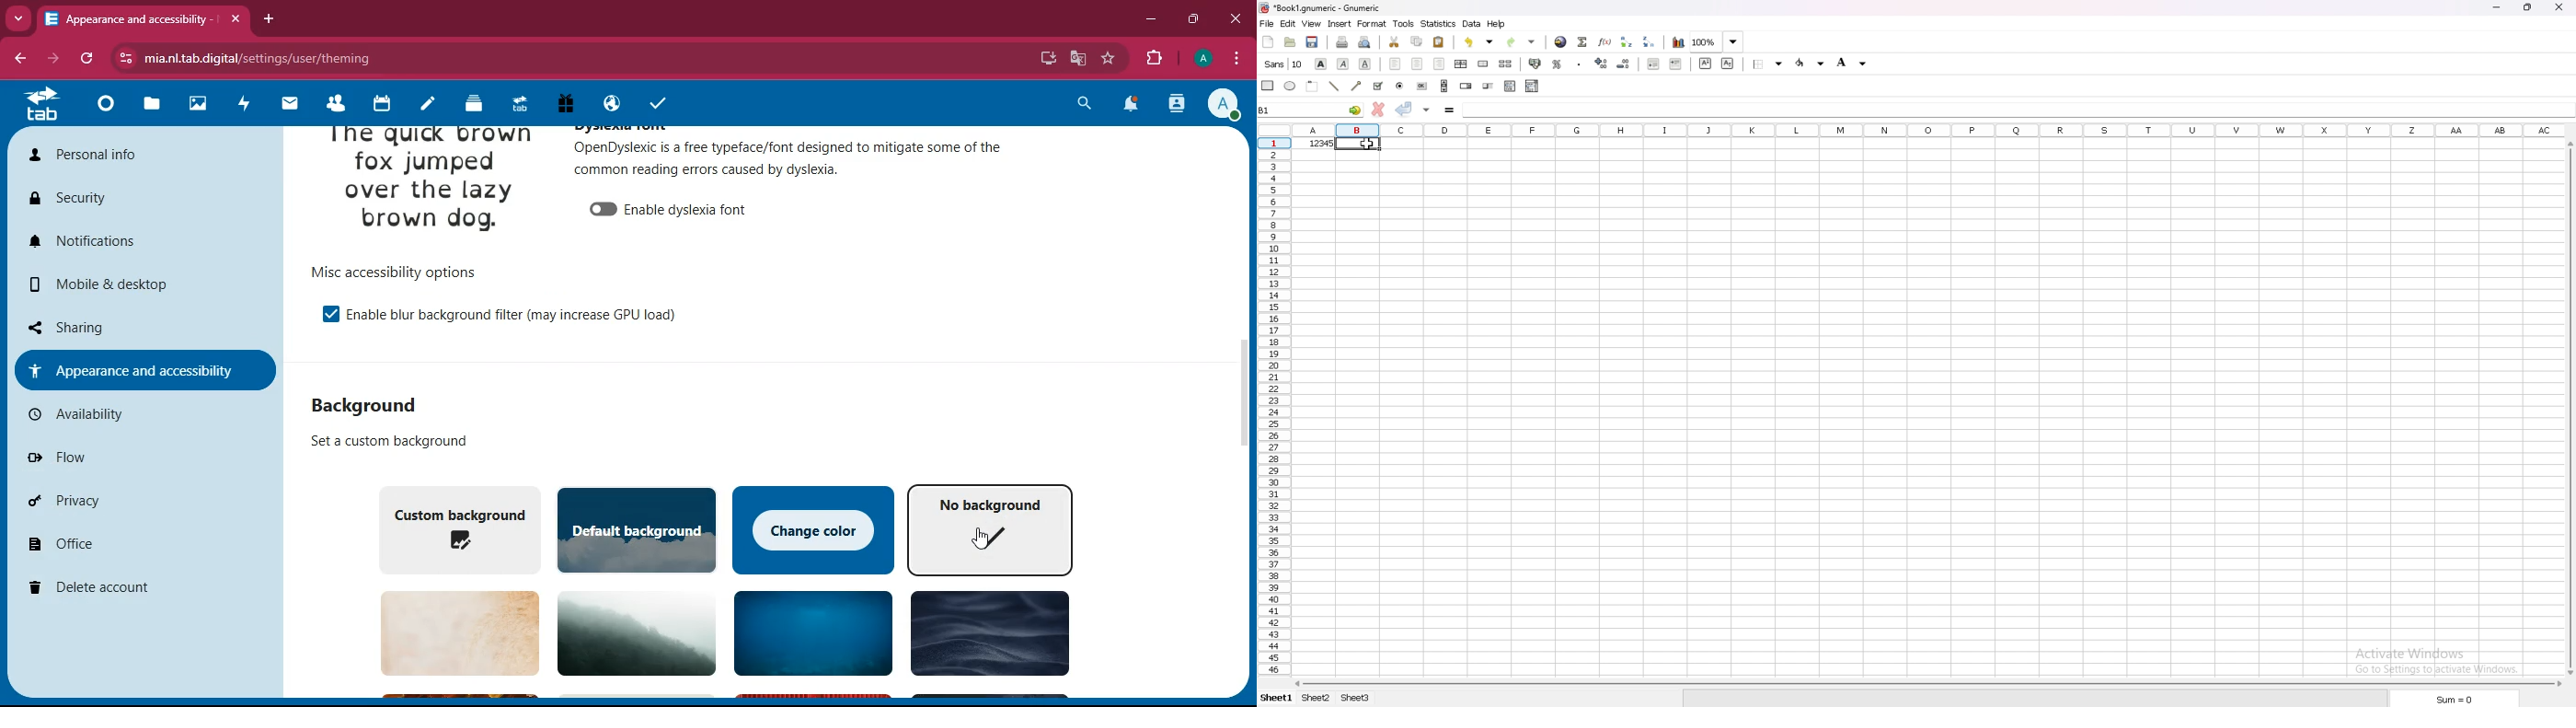  What do you see at coordinates (1320, 9) in the screenshot?
I see `file name` at bounding box center [1320, 9].